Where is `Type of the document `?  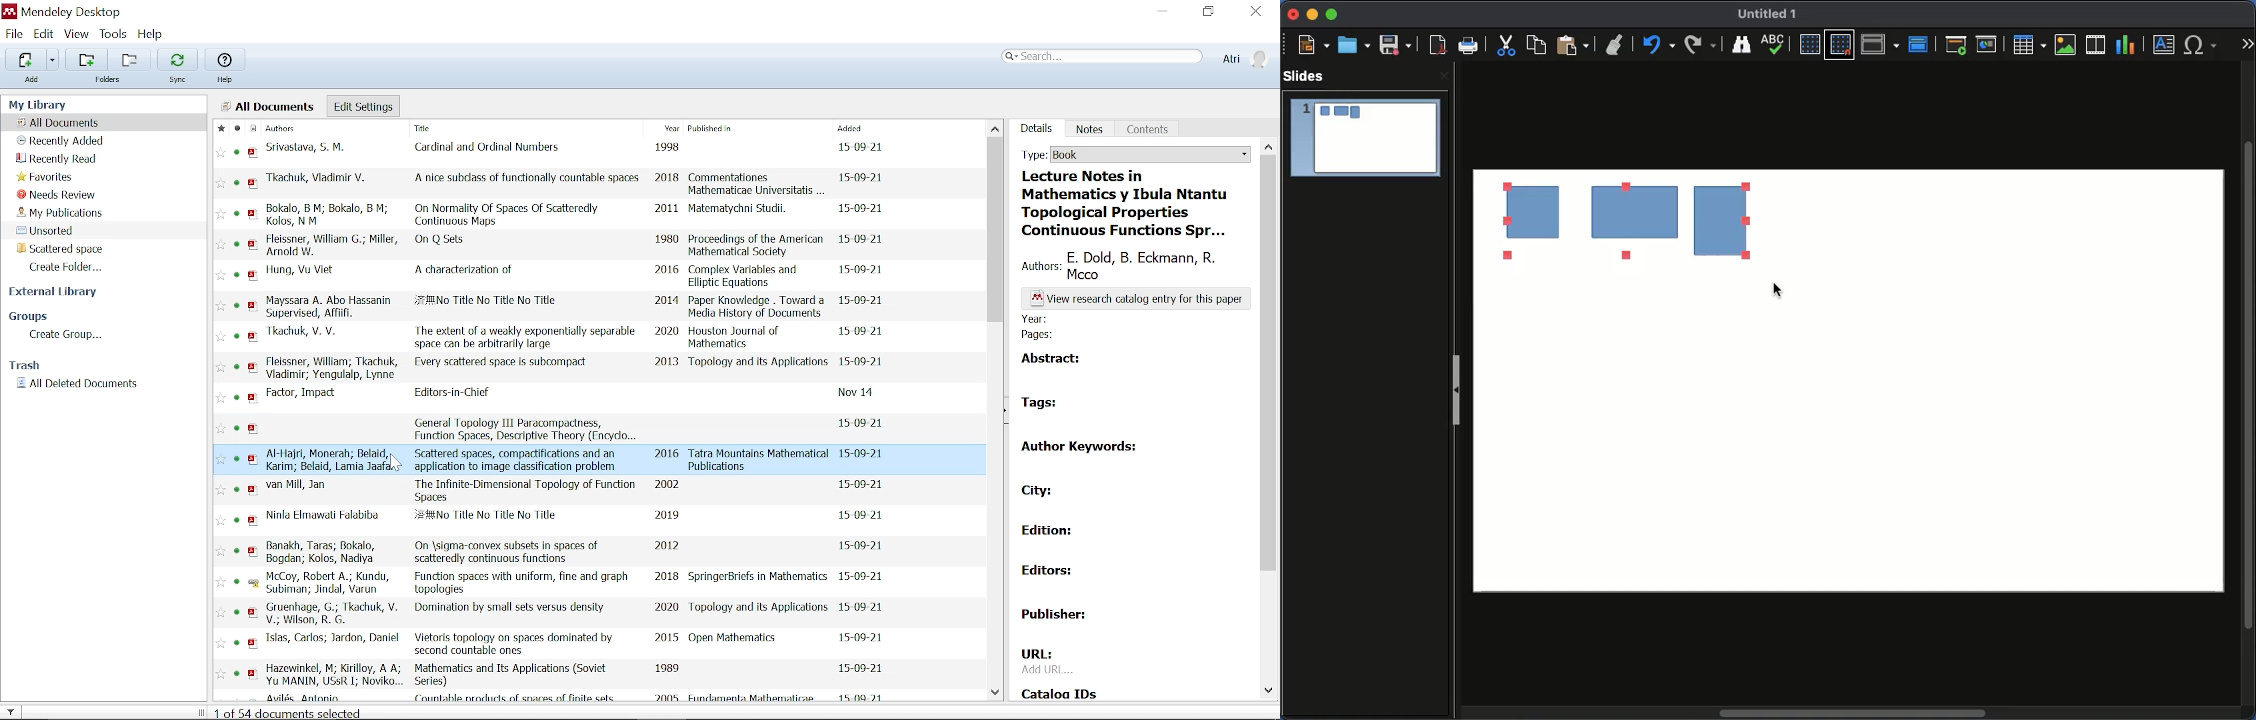
Type of the document  is located at coordinates (1269, 147).